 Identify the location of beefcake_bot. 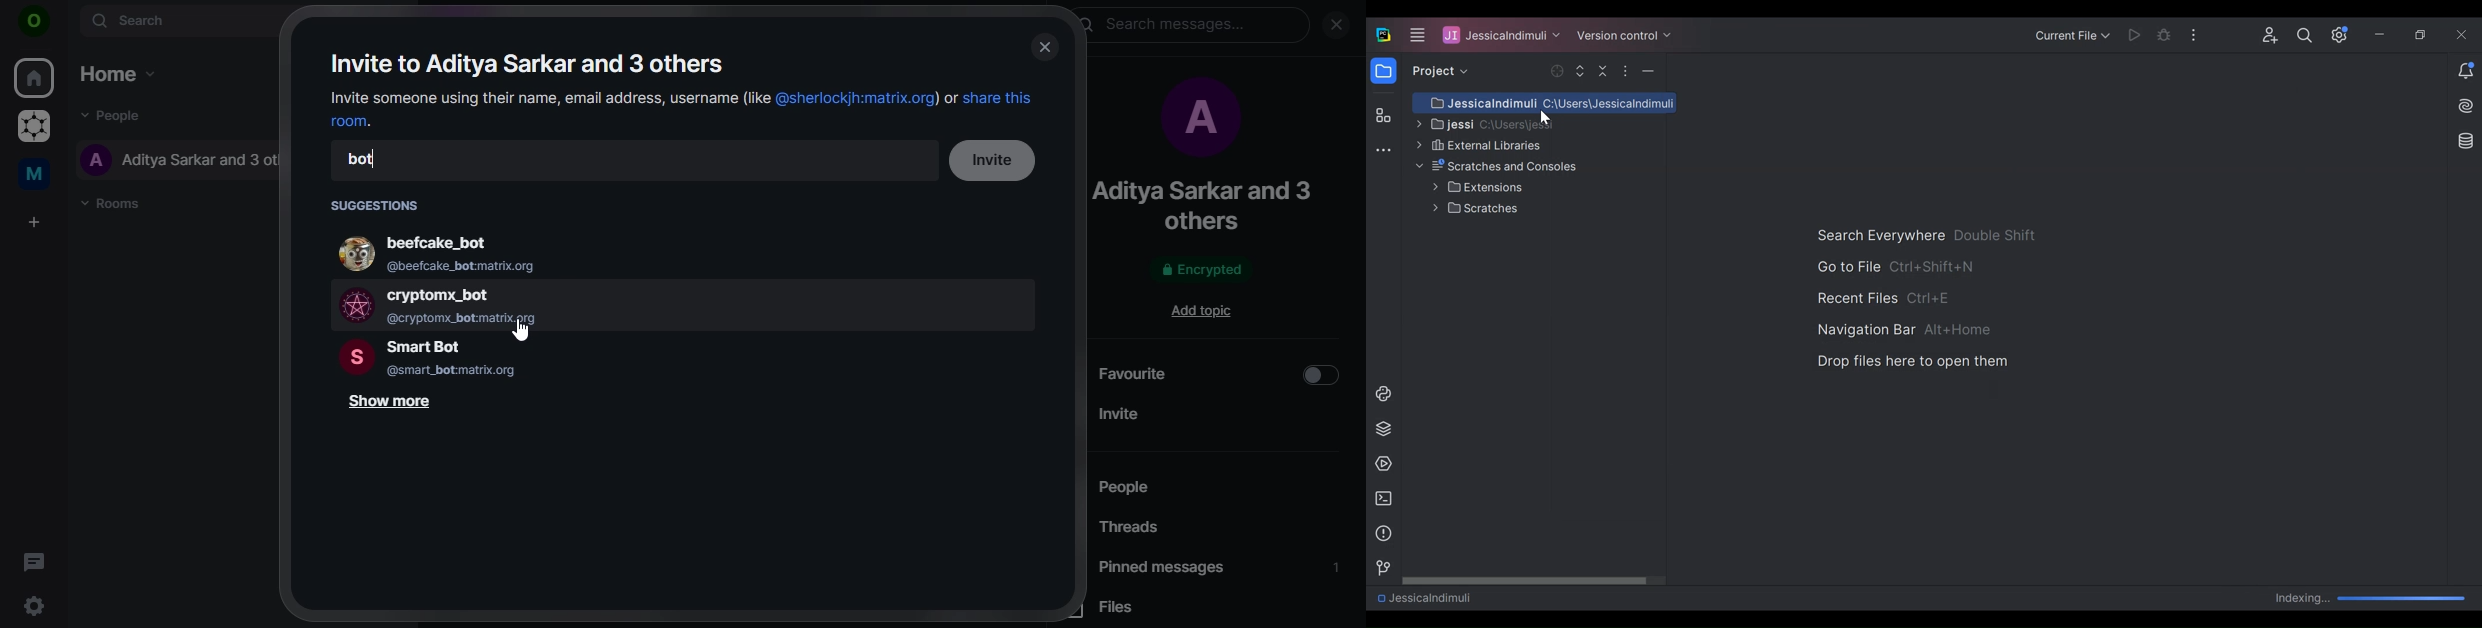
(463, 251).